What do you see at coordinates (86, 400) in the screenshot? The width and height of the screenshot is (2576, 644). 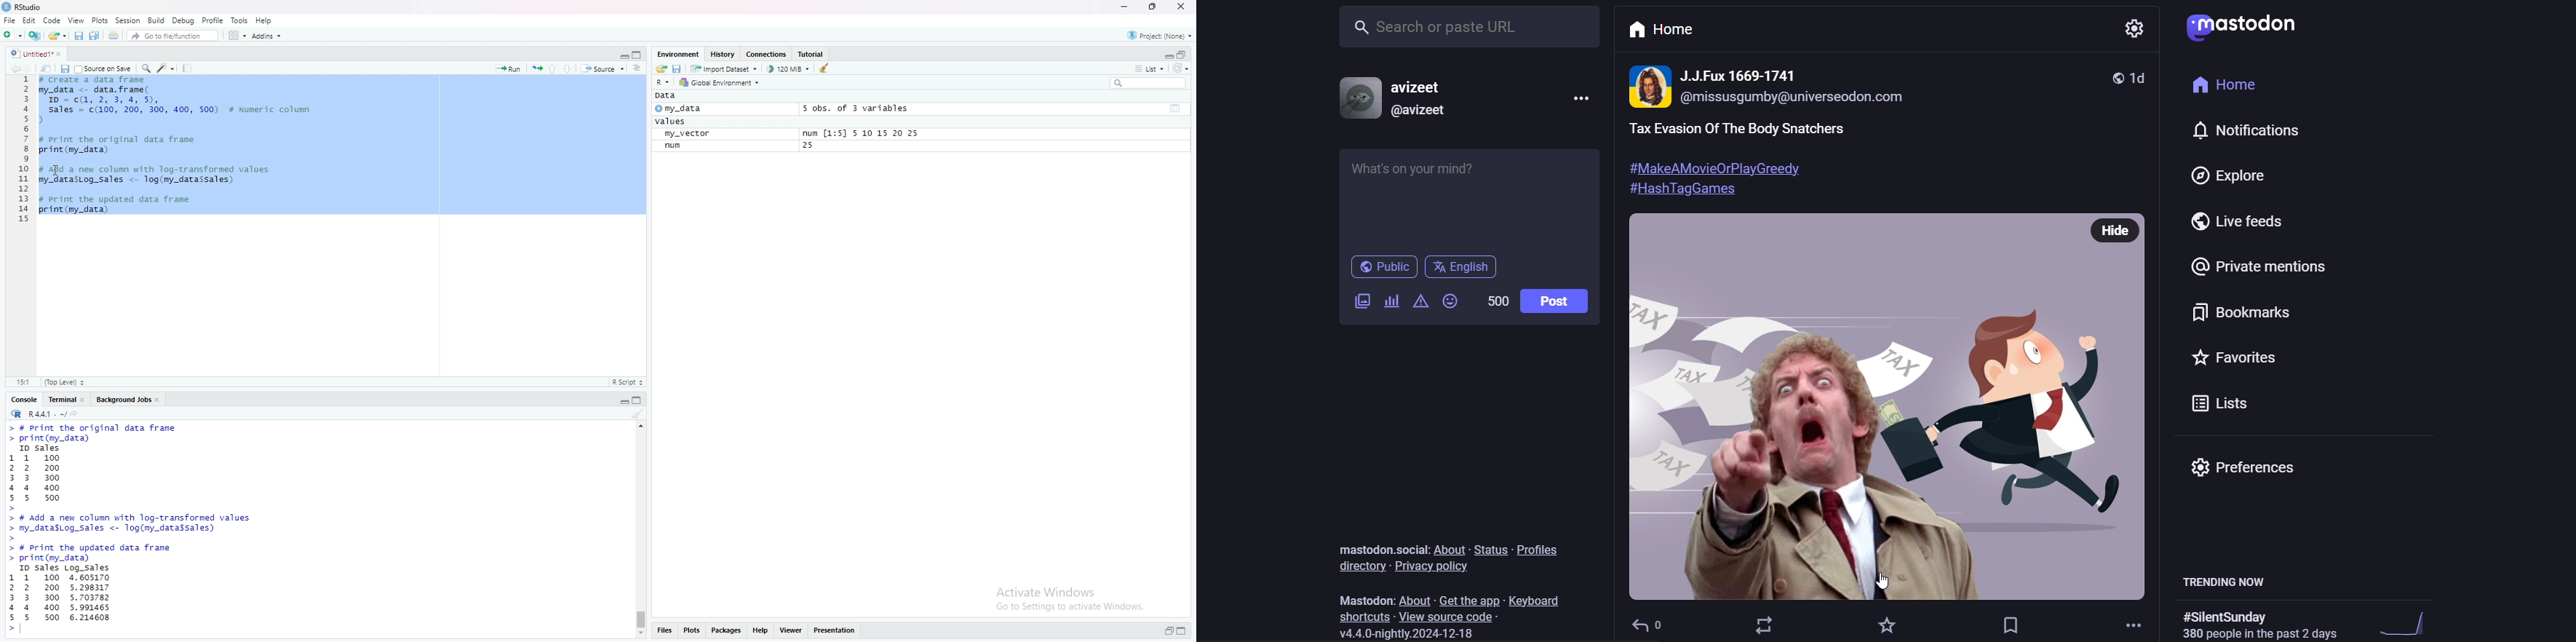 I see `close` at bounding box center [86, 400].